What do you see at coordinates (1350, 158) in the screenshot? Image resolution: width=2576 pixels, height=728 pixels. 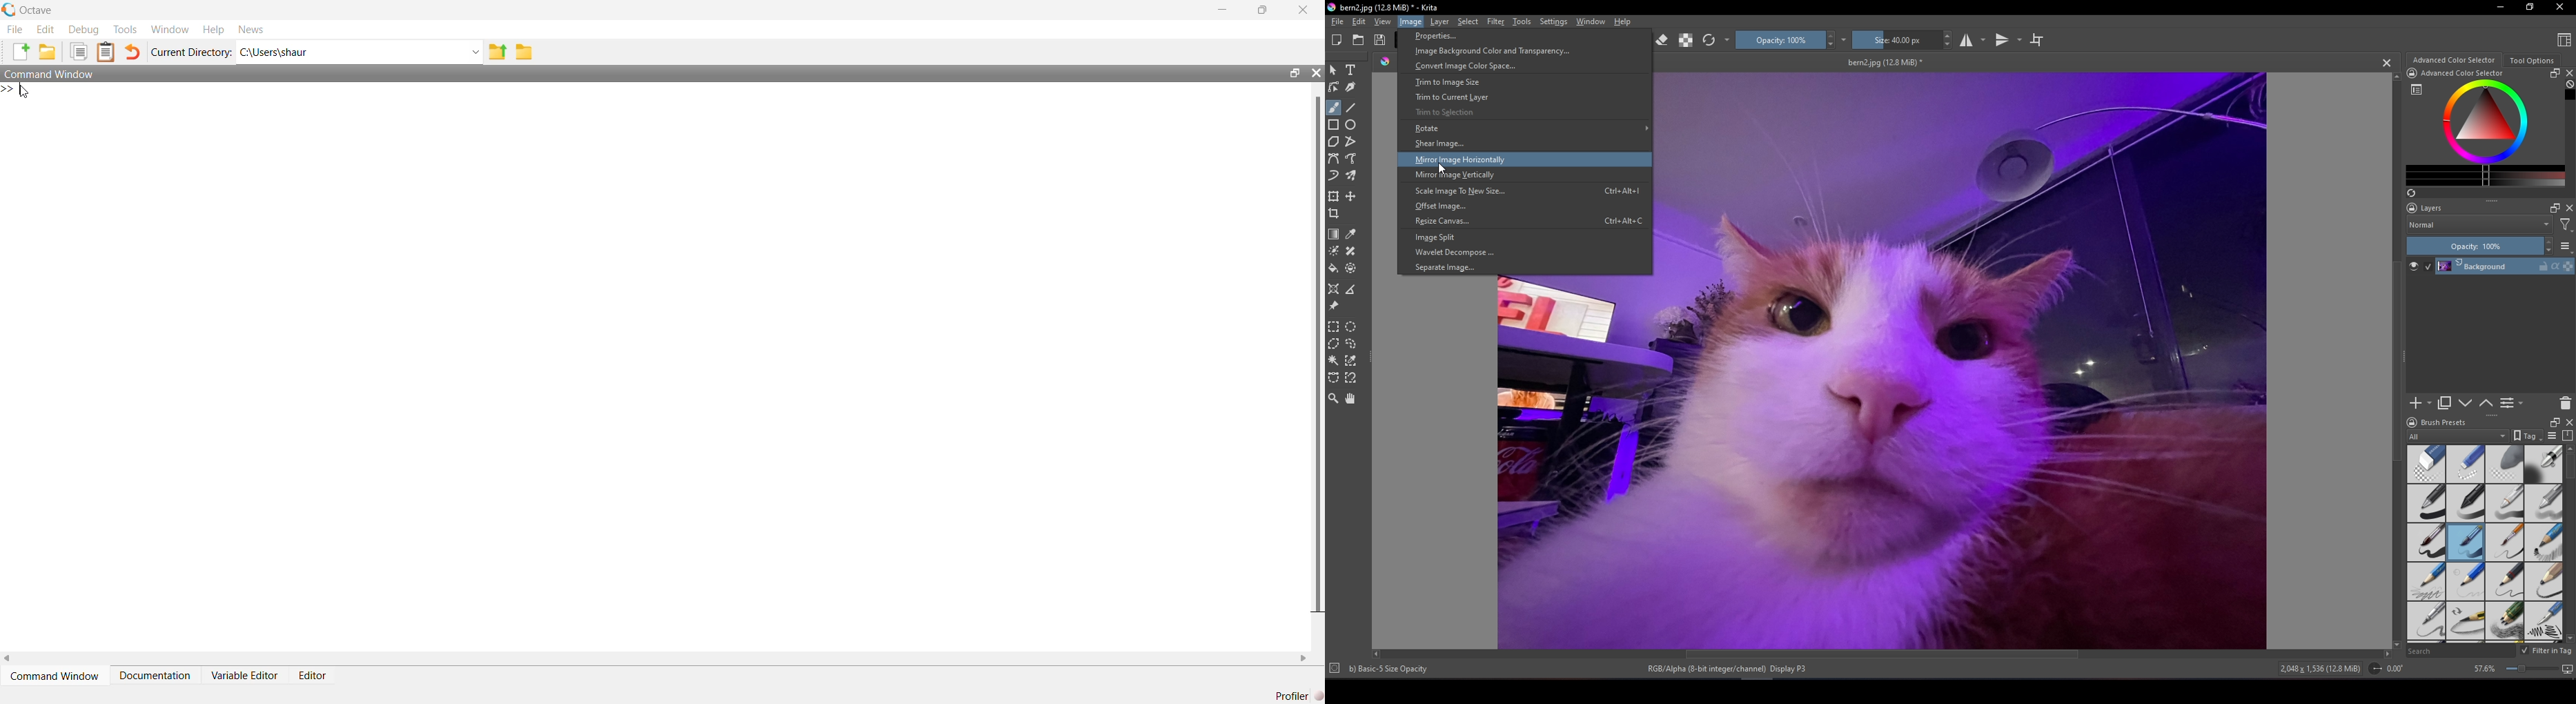 I see `Freehand path tool` at bounding box center [1350, 158].